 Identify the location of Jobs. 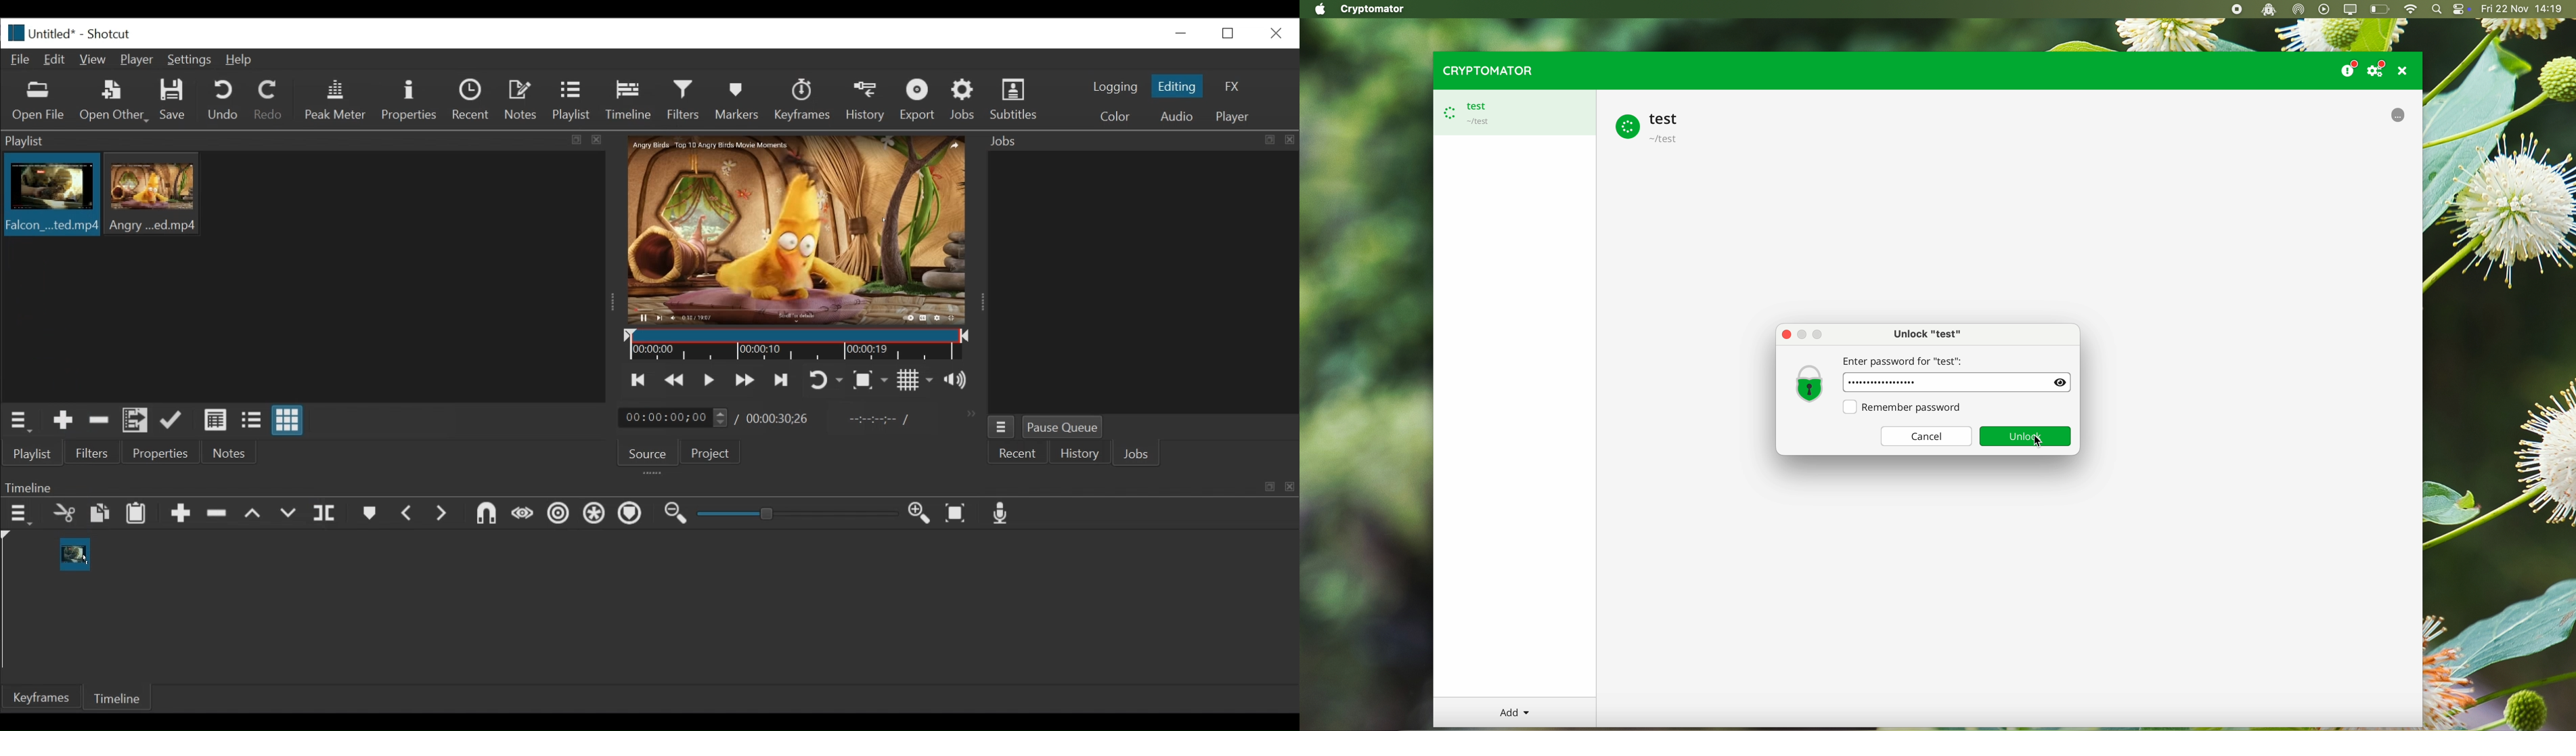
(965, 99).